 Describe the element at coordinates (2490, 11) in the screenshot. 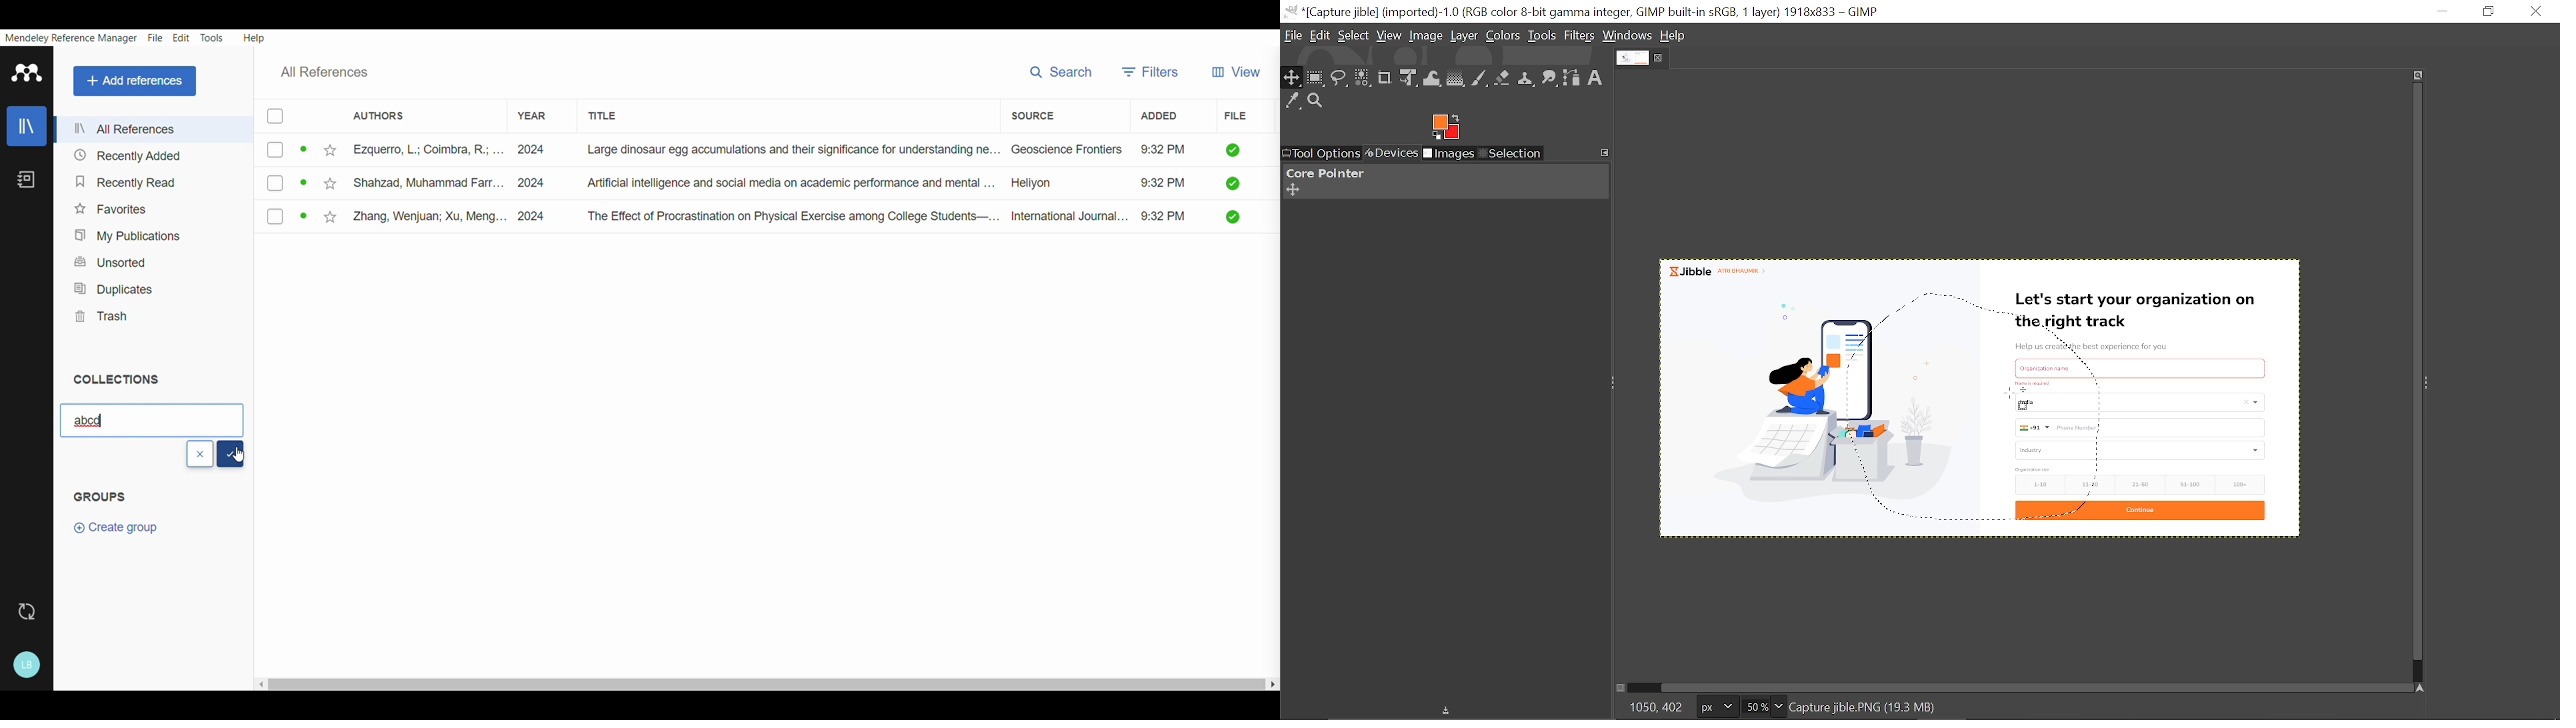

I see `Restore down` at that location.